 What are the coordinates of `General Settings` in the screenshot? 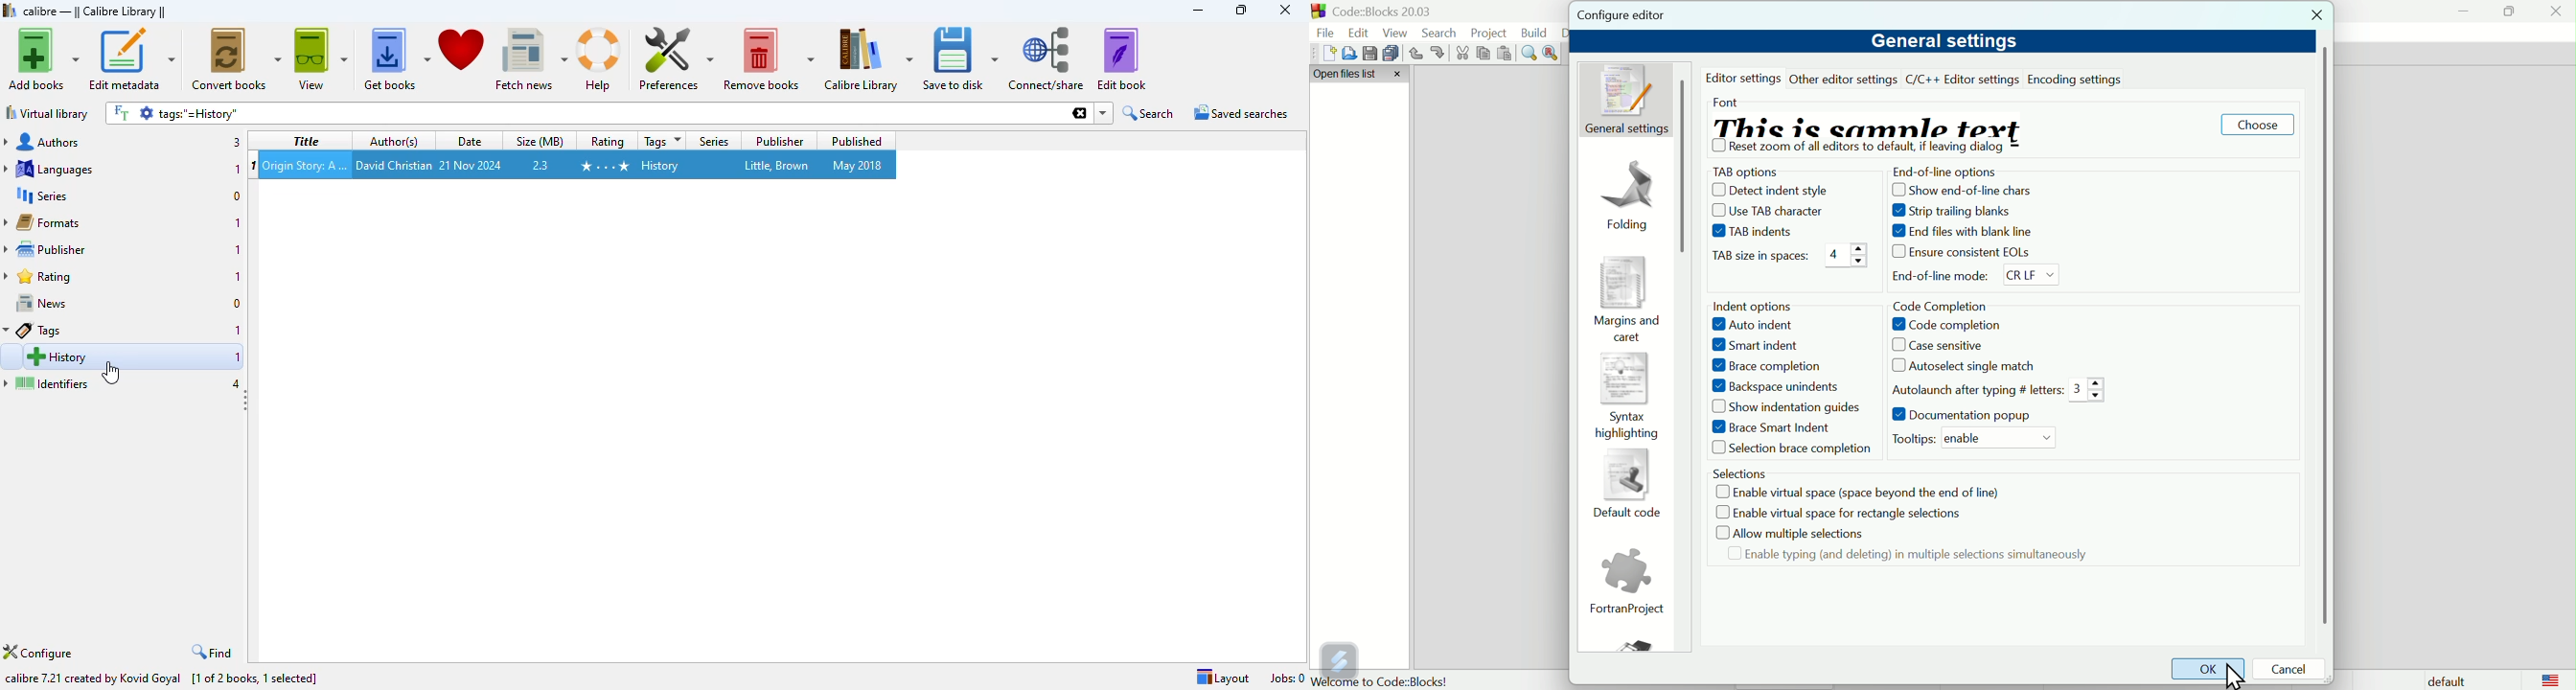 It's located at (1942, 42).